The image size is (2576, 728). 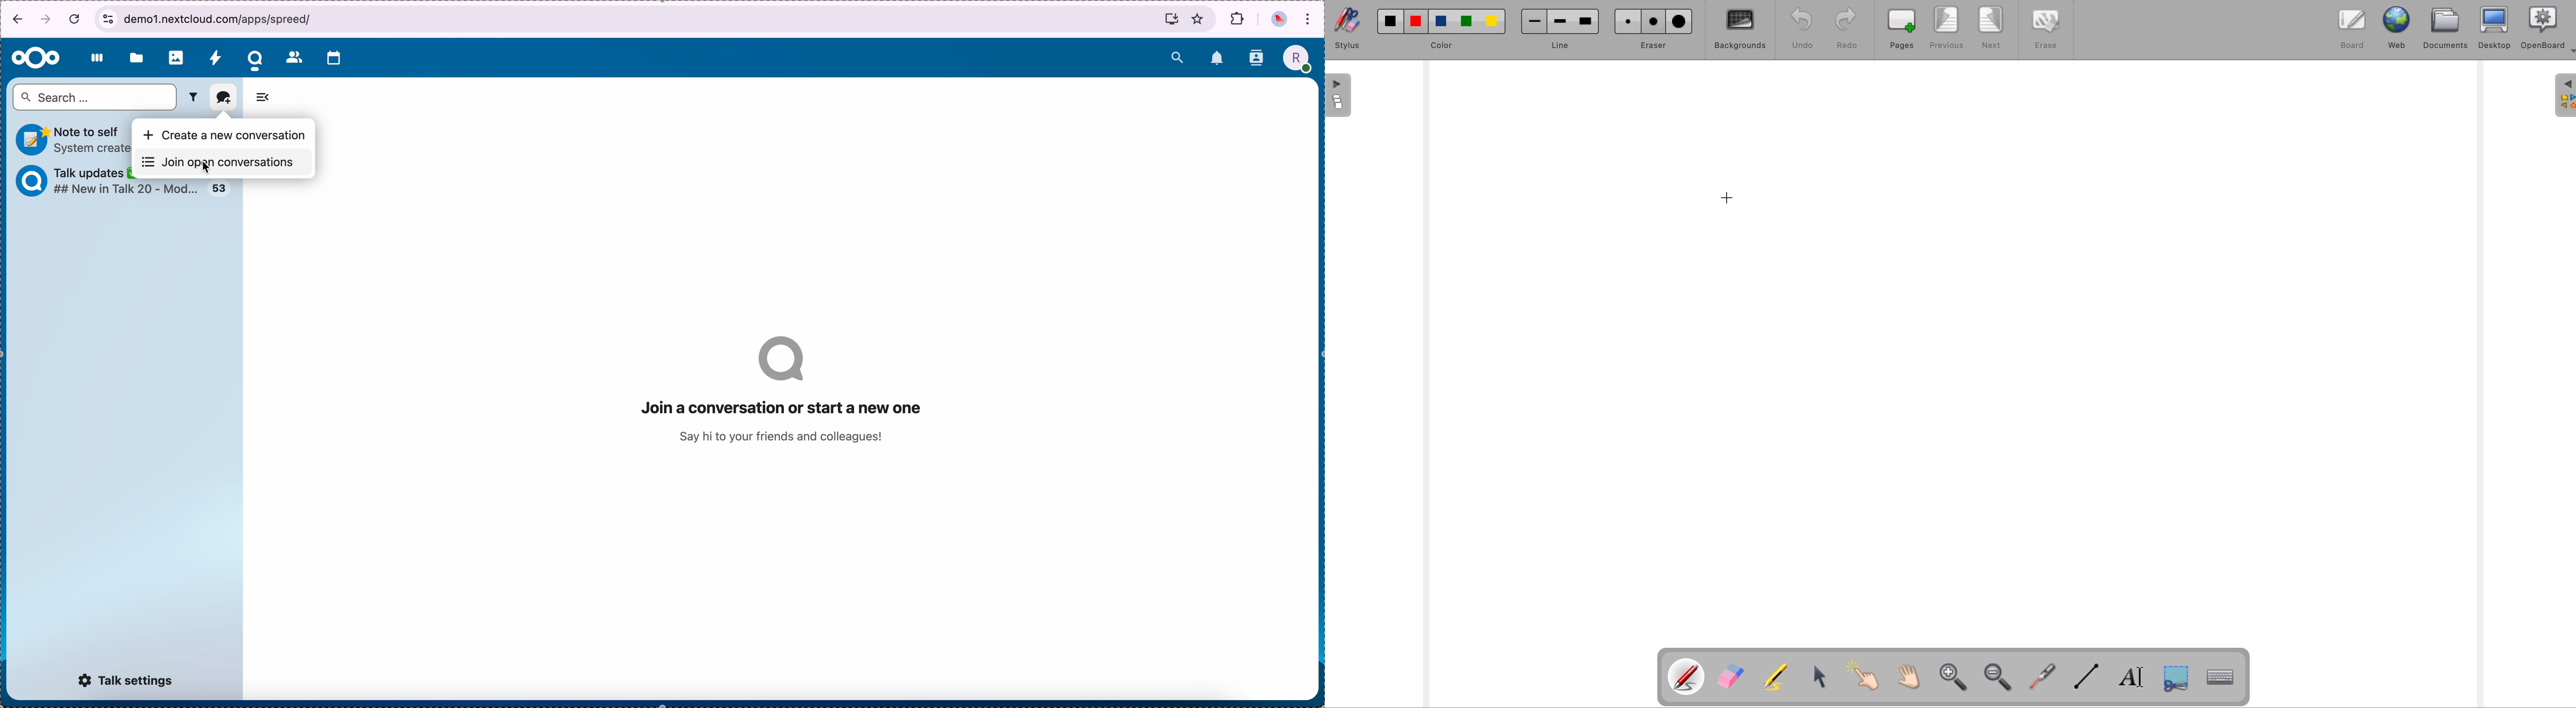 I want to click on write text, so click(x=2133, y=680).